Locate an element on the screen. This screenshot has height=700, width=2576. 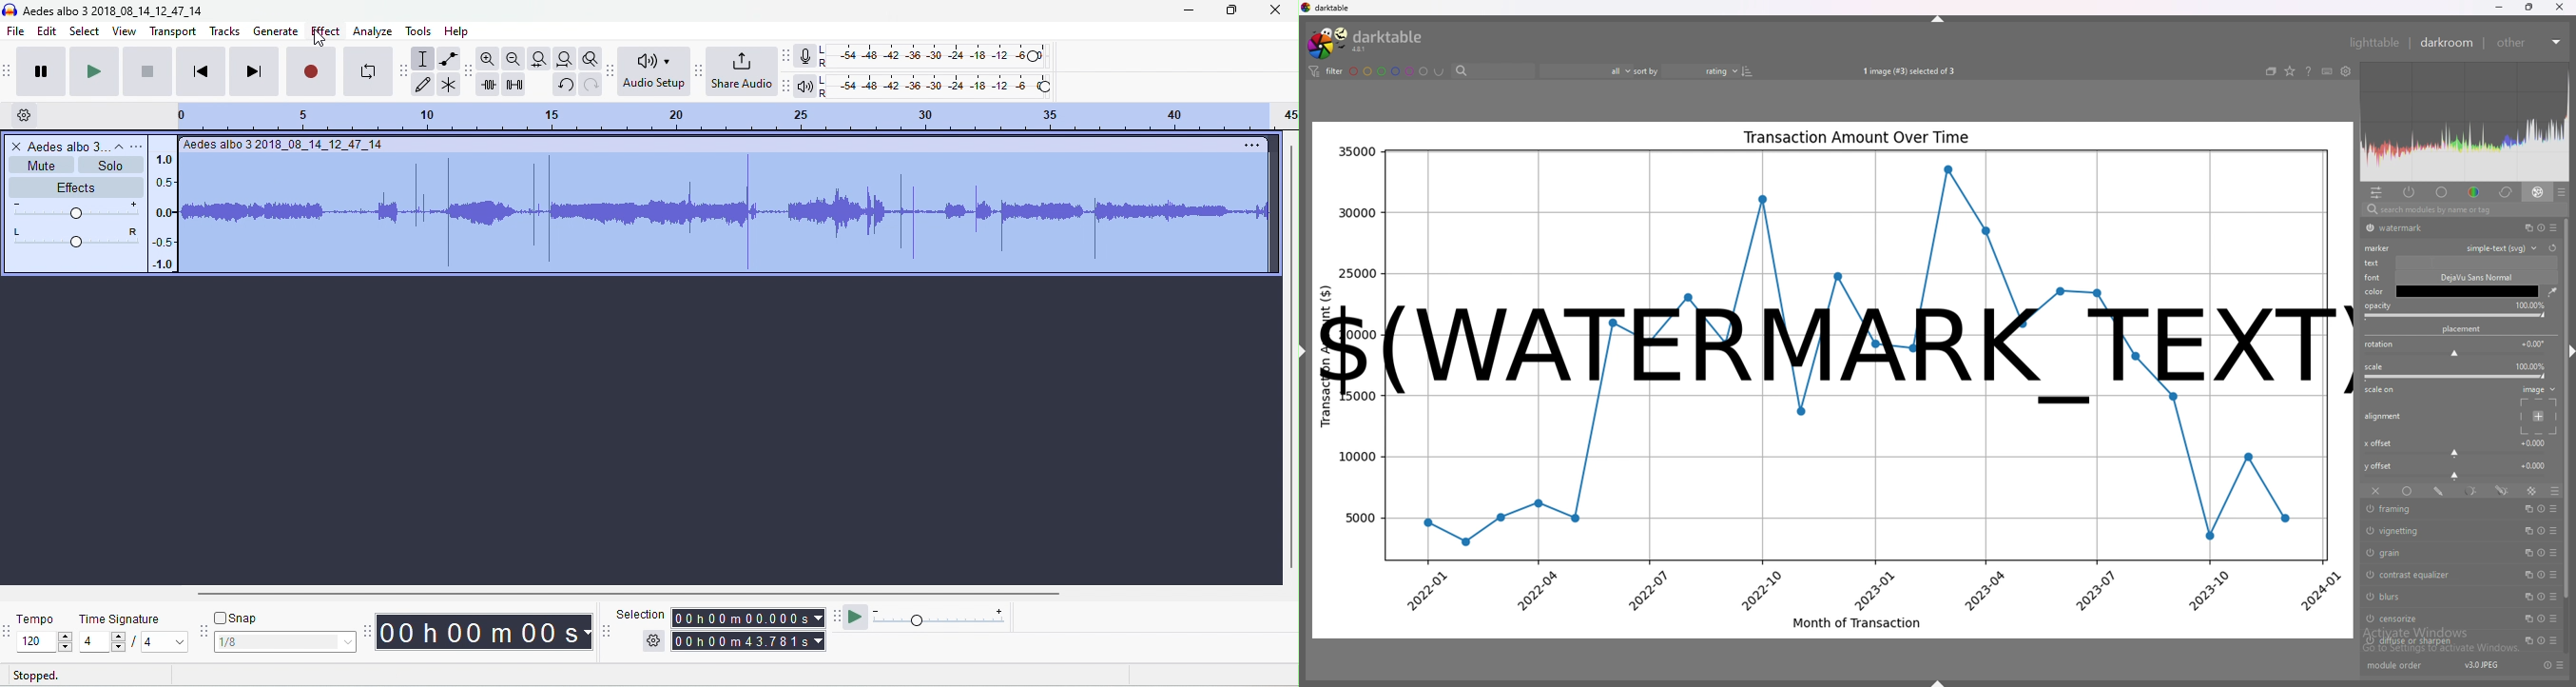
x offset bar is located at coordinates (2456, 453).